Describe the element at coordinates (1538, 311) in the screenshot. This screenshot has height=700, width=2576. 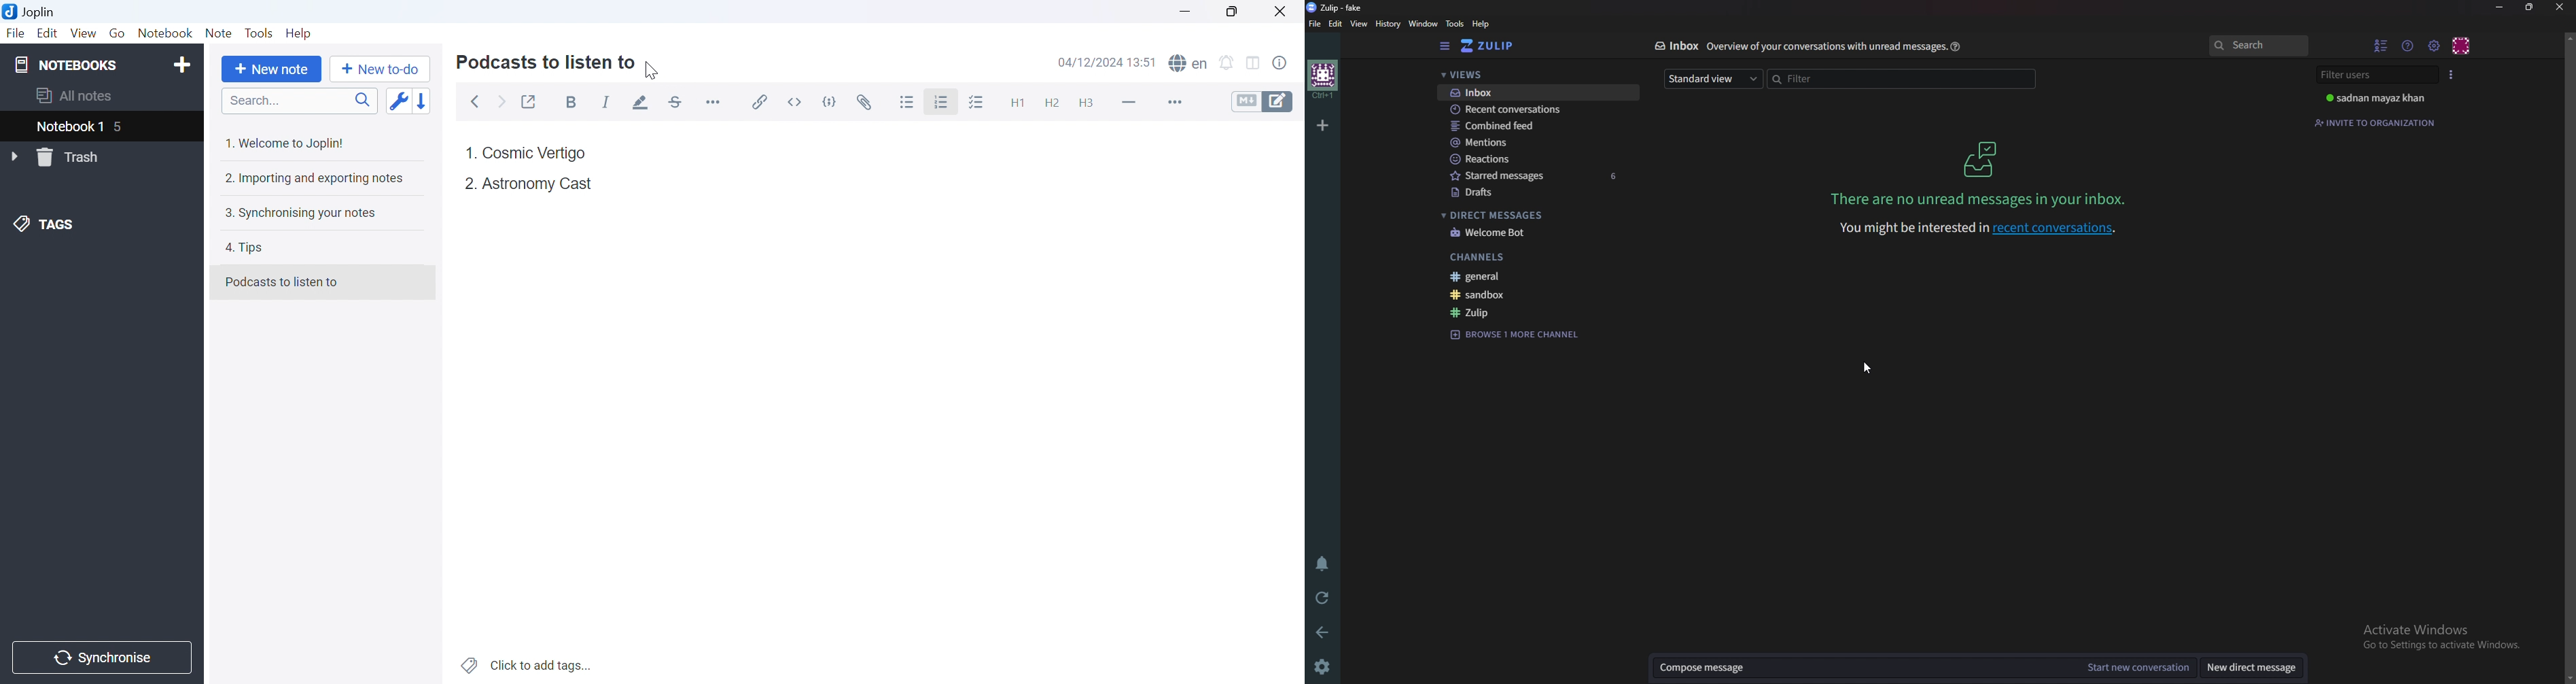
I see `Zulip` at that location.